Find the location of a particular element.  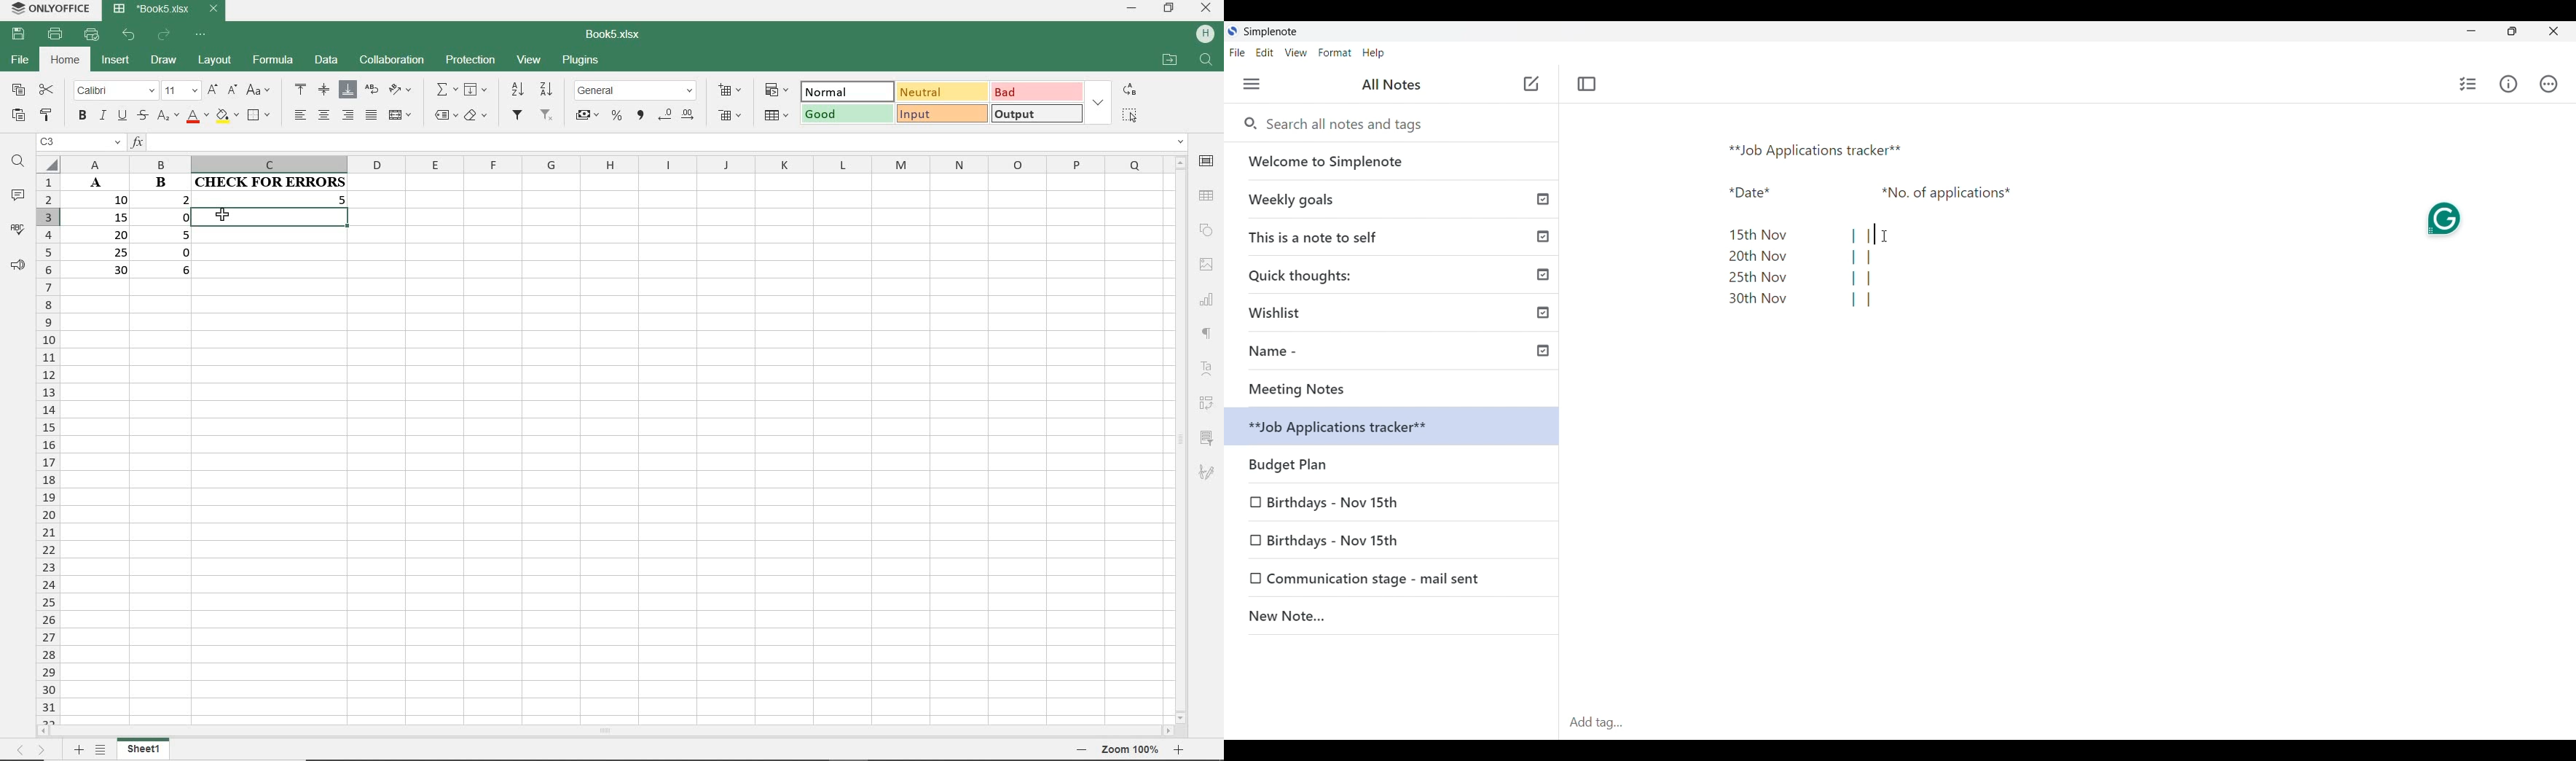

UNDERLINE is located at coordinates (122, 116).